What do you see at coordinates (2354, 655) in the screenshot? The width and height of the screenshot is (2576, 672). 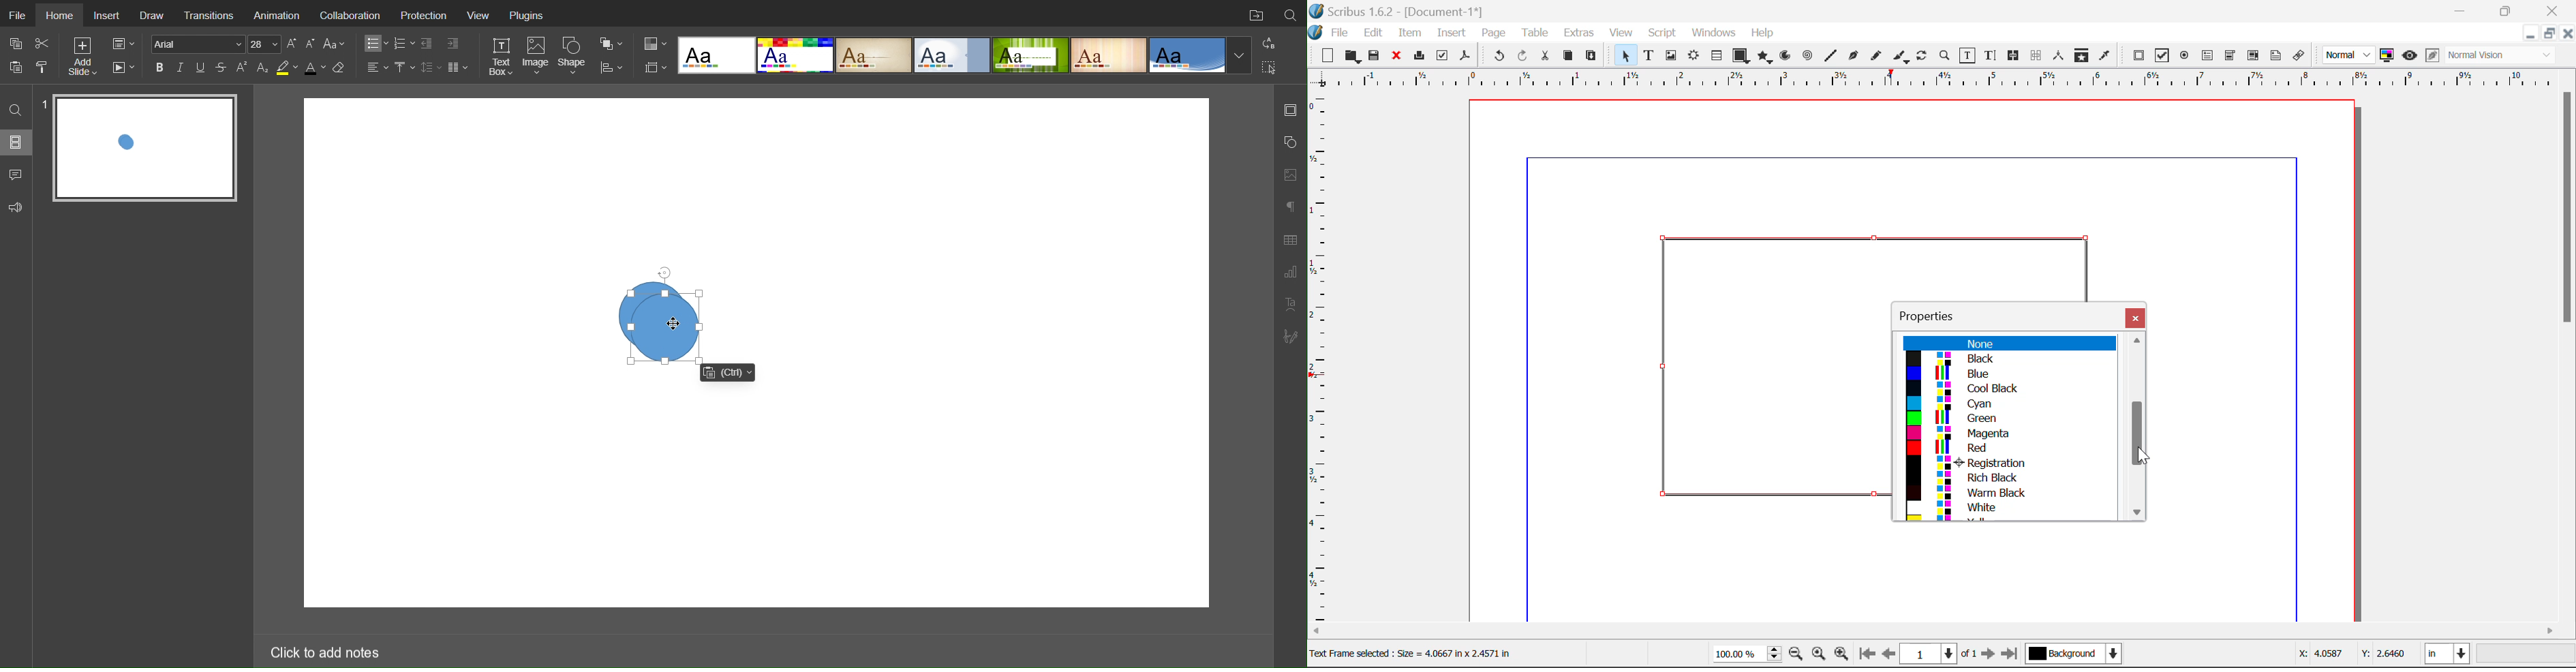 I see `Cursor Coordinates` at bounding box center [2354, 655].